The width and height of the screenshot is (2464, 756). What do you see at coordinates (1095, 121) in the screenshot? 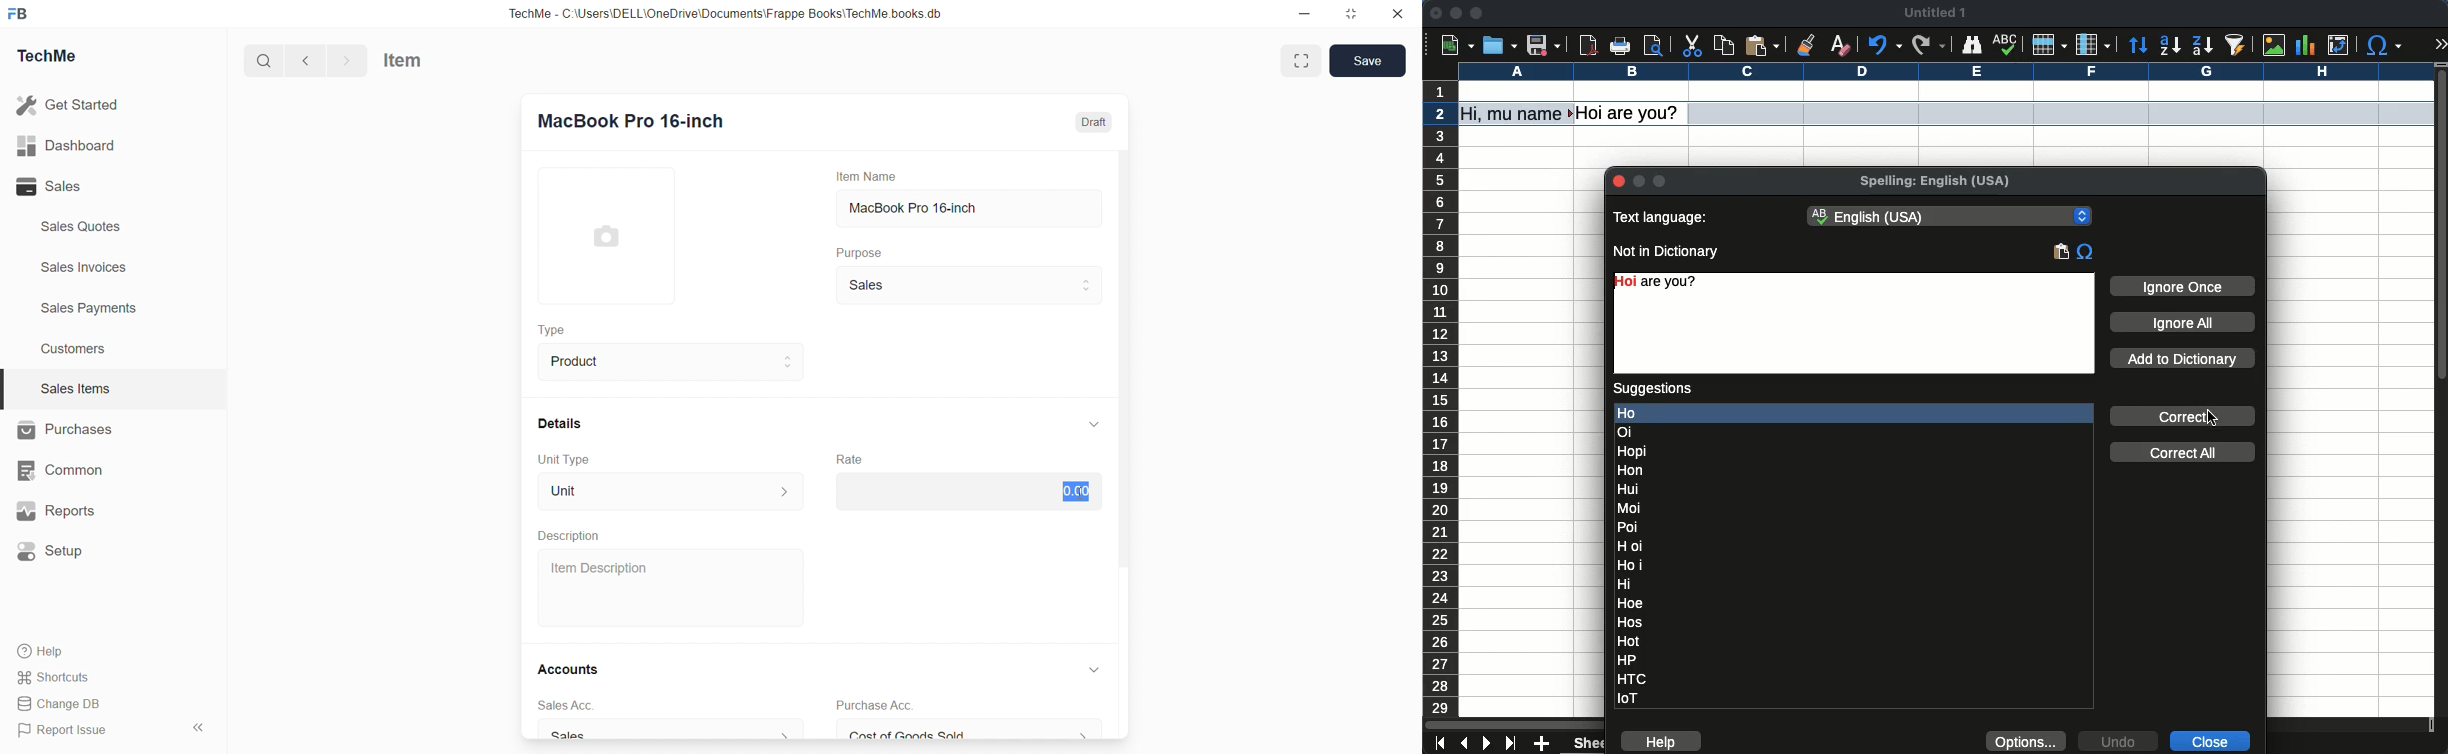
I see `Draft` at bounding box center [1095, 121].